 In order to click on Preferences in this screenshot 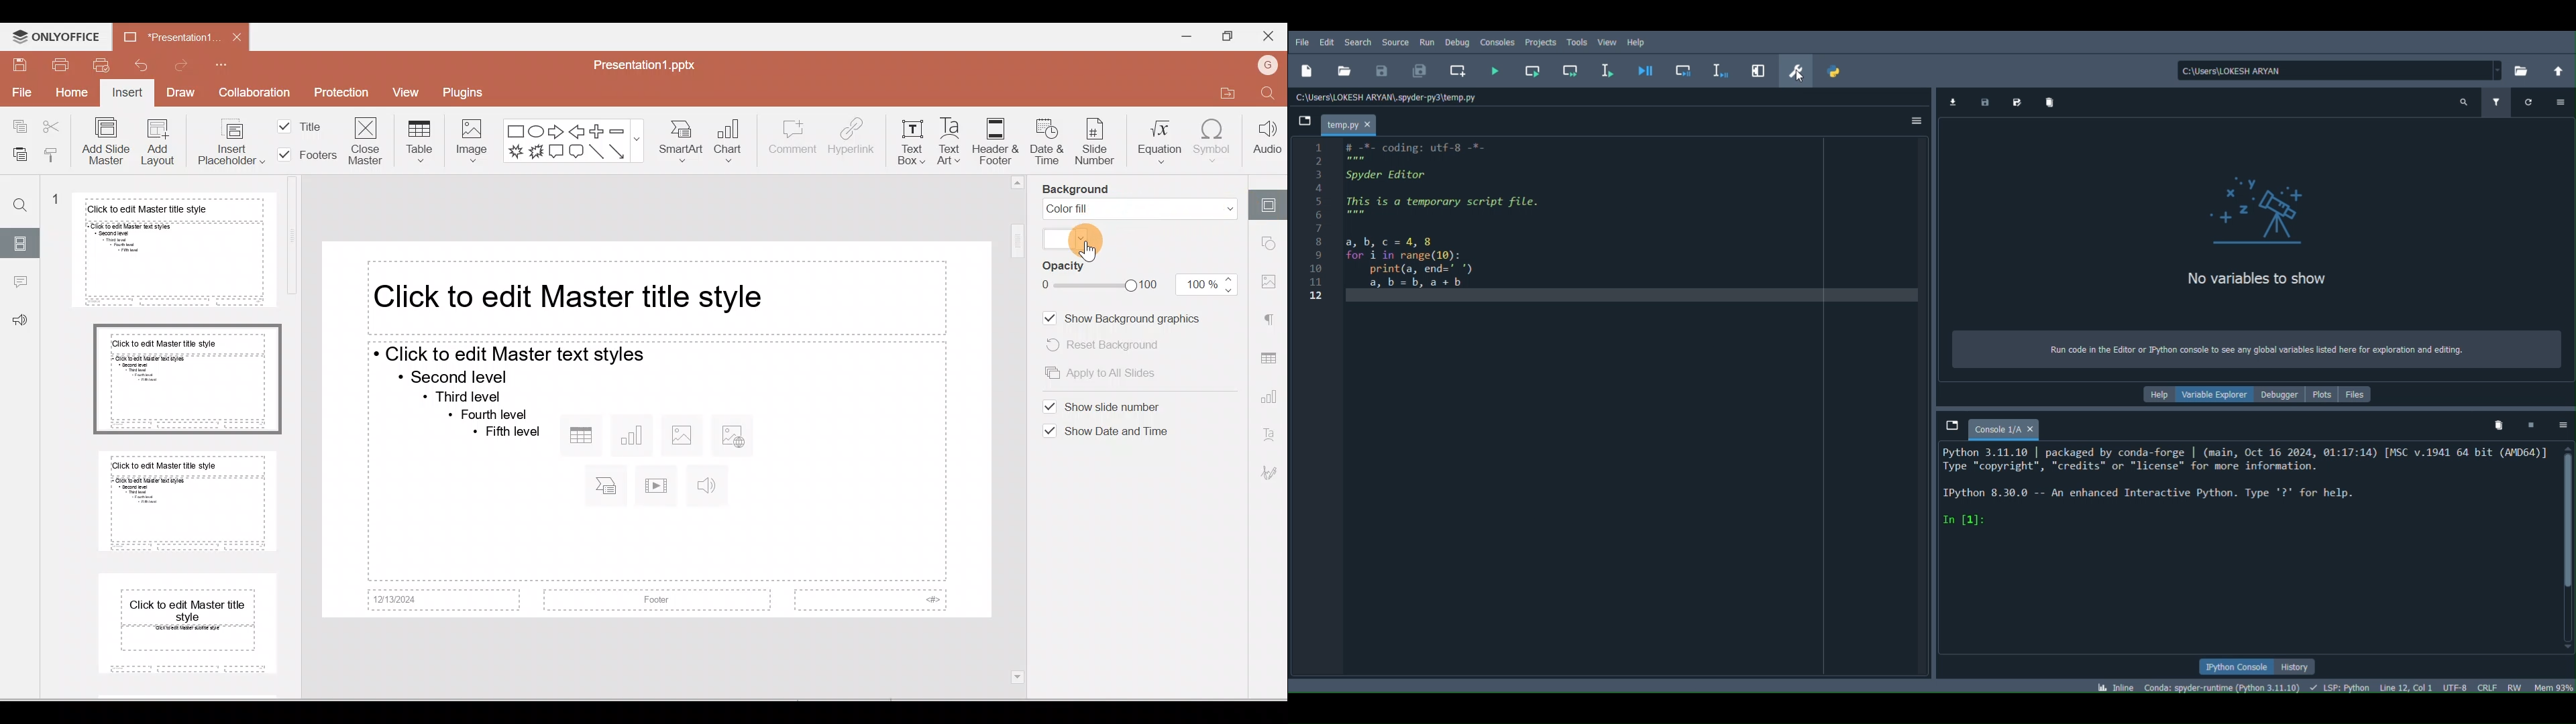, I will do `click(1798, 69)`.